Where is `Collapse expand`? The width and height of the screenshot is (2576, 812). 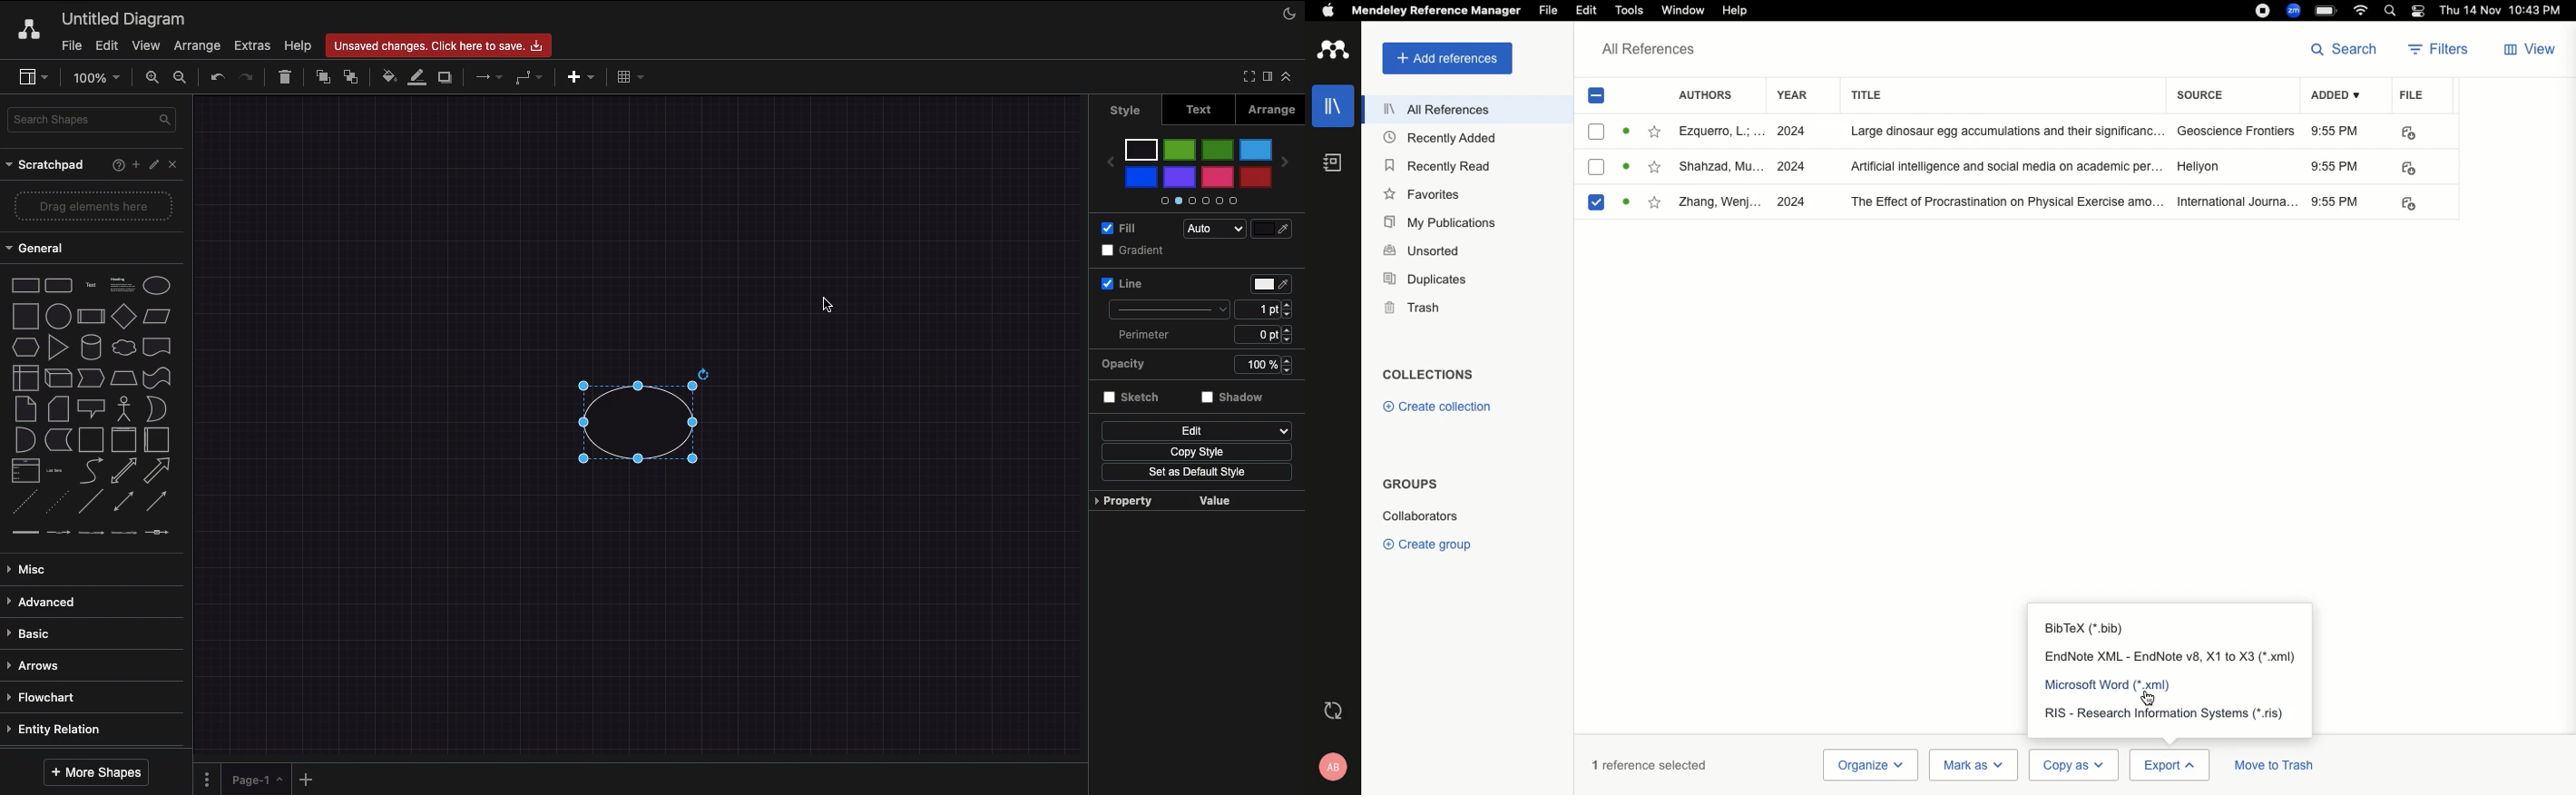
Collapse expand is located at coordinates (1291, 81).